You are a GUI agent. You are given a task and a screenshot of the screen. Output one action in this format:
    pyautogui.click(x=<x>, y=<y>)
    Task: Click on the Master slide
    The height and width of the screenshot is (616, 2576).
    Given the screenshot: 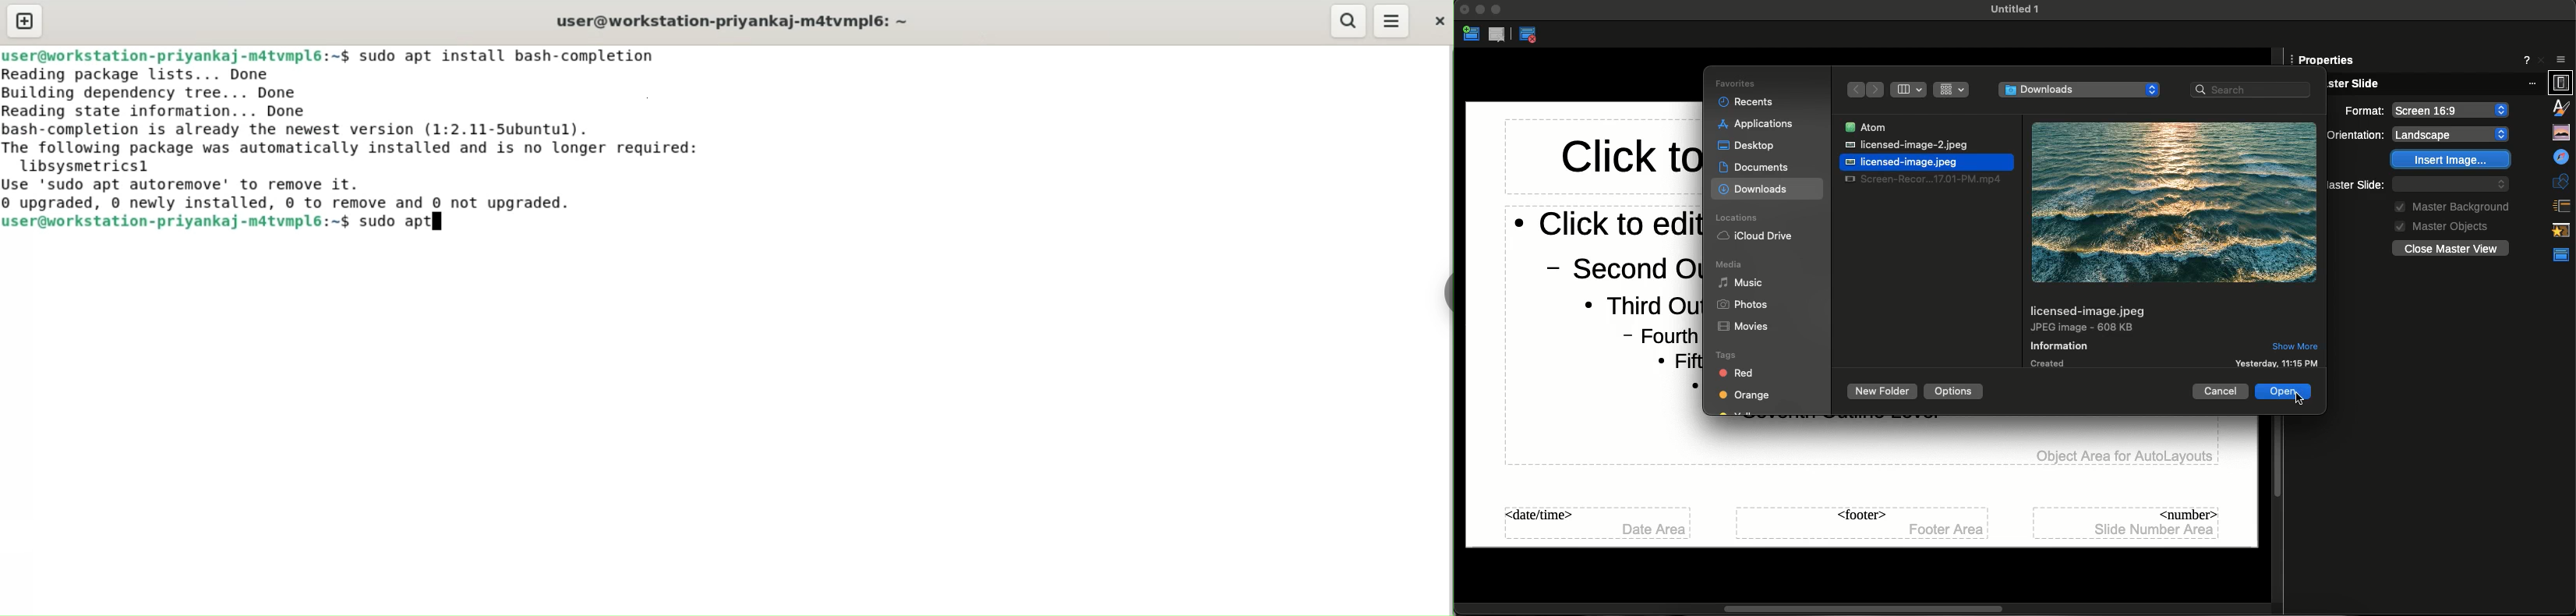 What is the action you would take?
    pyautogui.click(x=2355, y=184)
    